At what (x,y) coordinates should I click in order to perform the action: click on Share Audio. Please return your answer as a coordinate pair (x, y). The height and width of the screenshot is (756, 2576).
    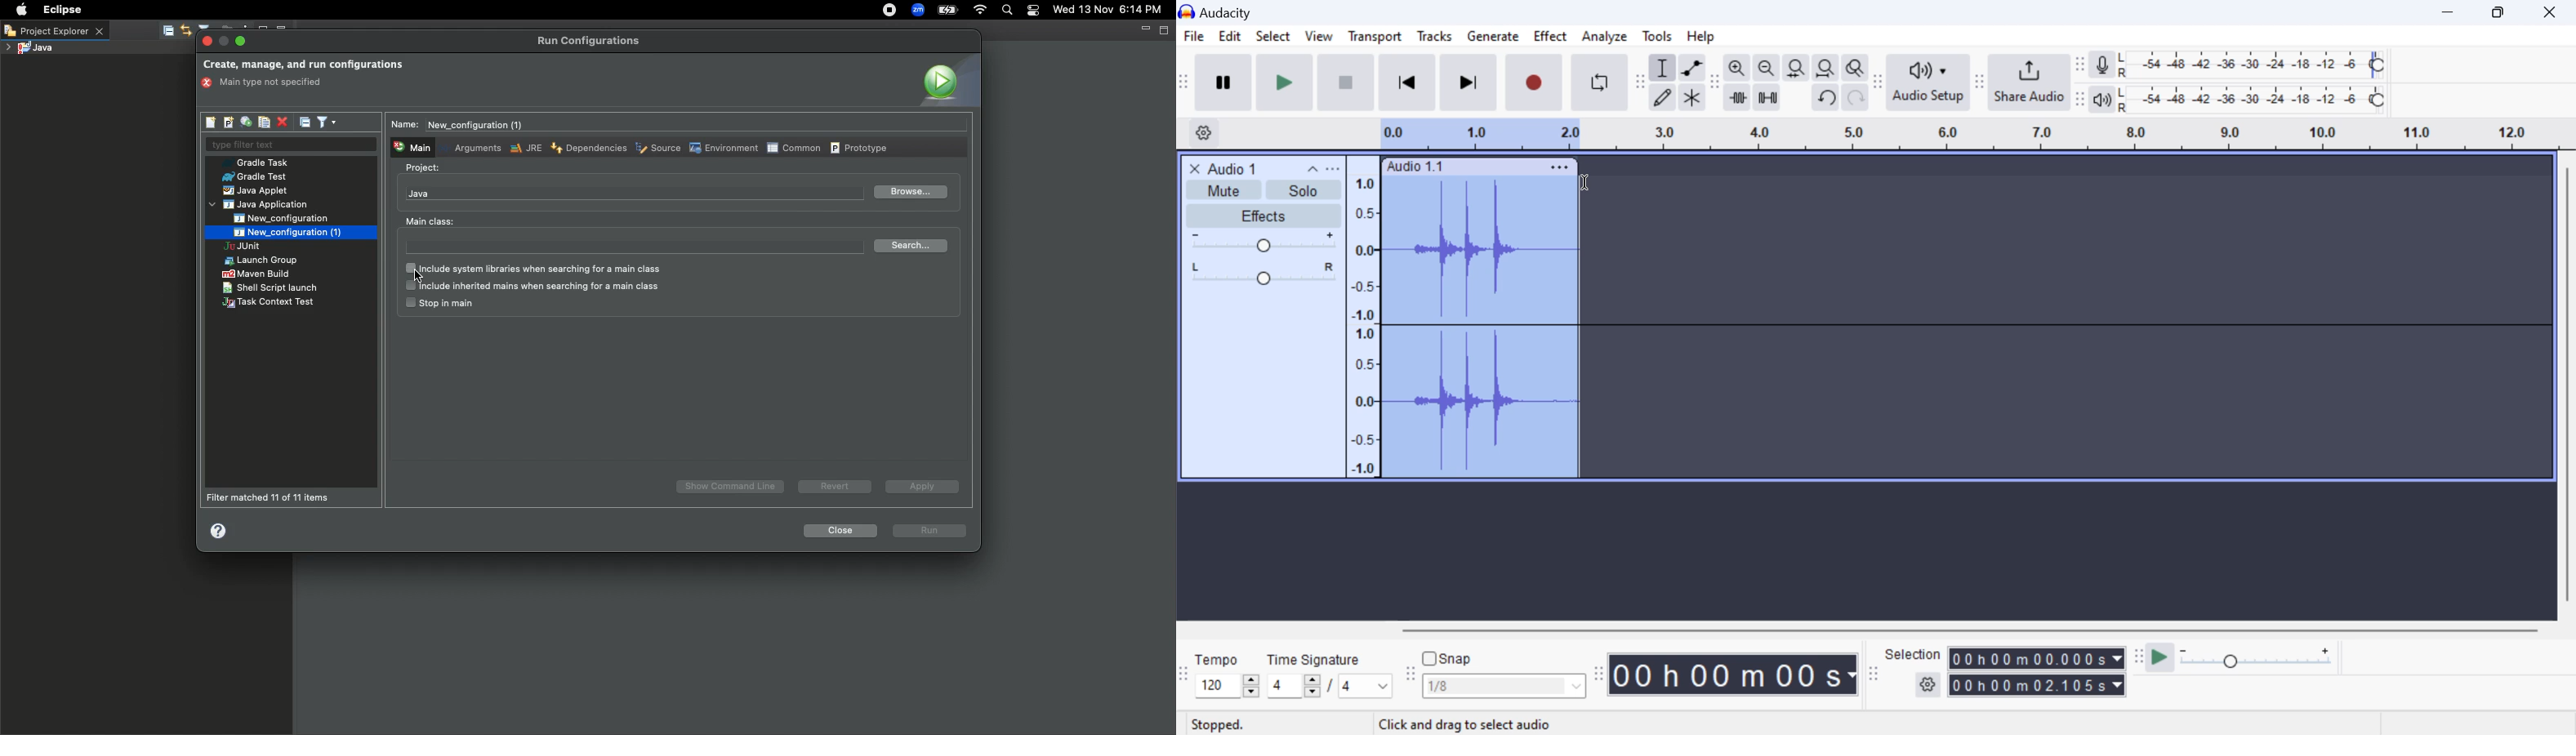
    Looking at the image, I should click on (2029, 82).